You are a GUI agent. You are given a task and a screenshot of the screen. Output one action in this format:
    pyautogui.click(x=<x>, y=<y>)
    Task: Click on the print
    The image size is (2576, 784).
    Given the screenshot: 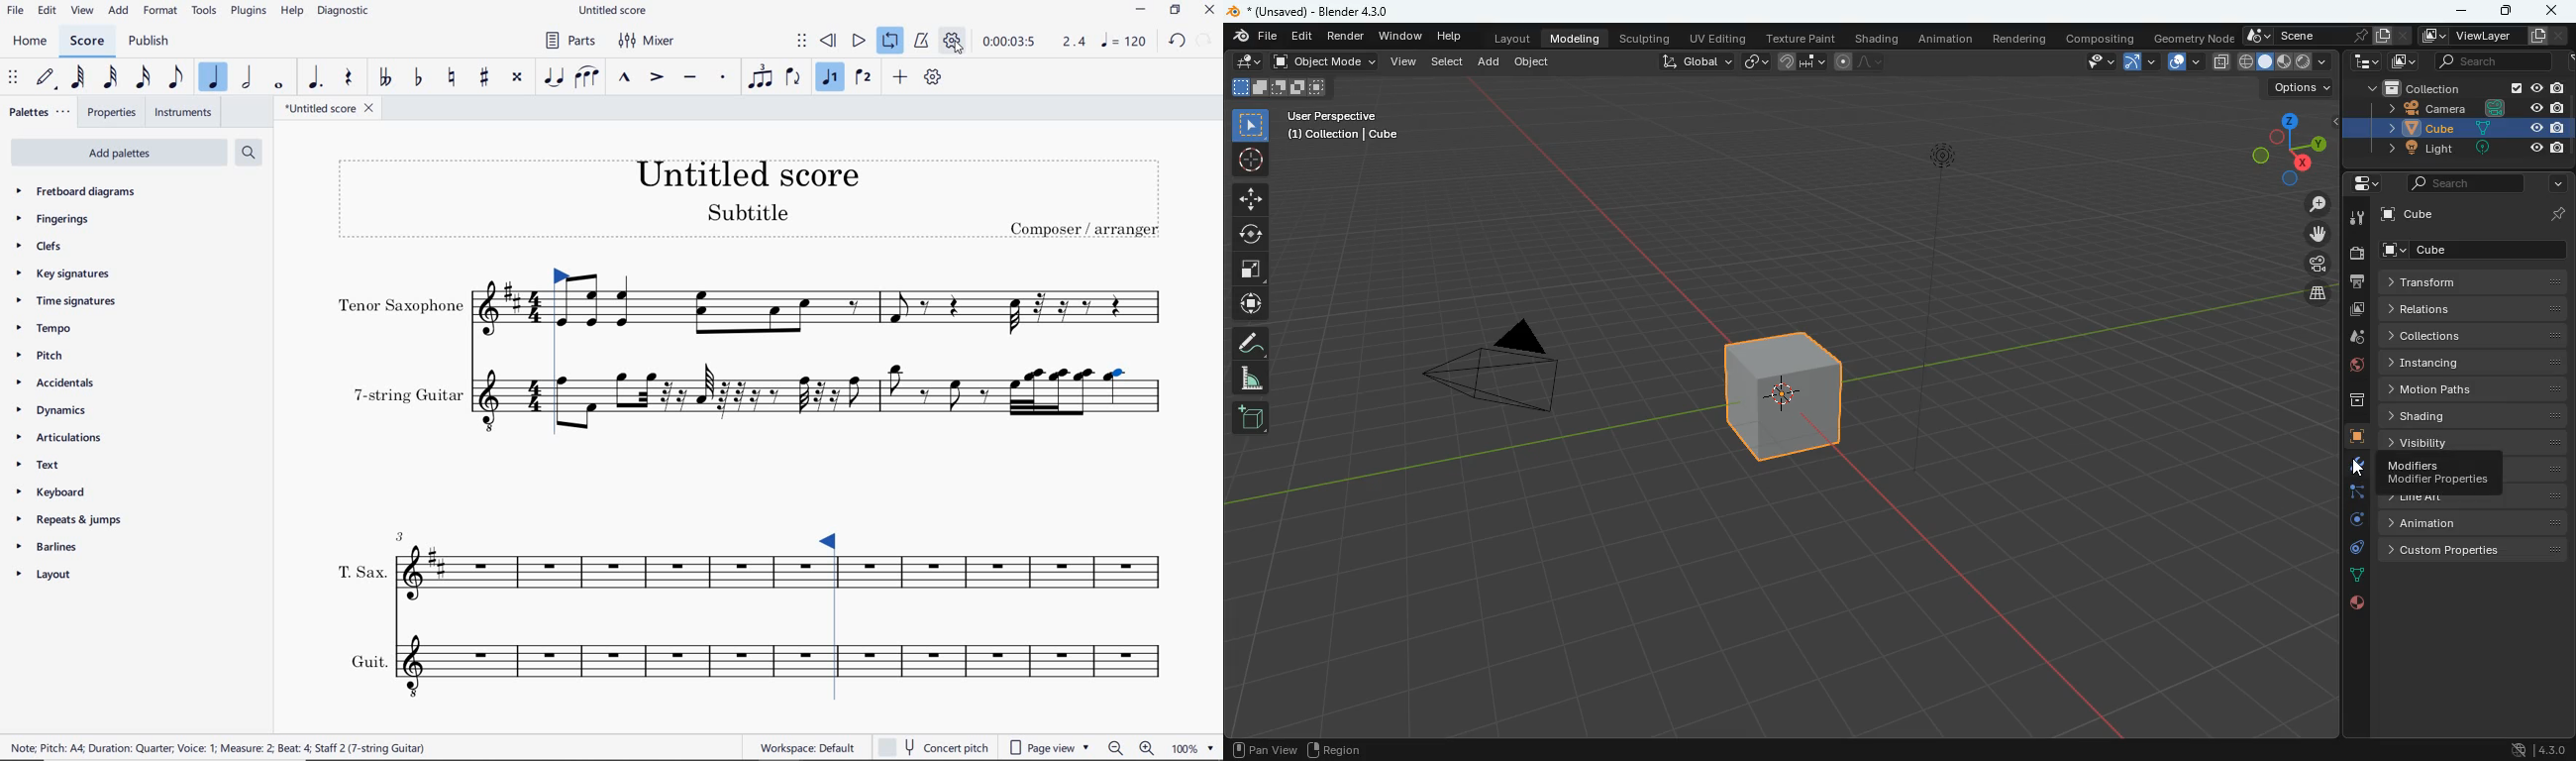 What is the action you would take?
    pyautogui.click(x=2355, y=283)
    